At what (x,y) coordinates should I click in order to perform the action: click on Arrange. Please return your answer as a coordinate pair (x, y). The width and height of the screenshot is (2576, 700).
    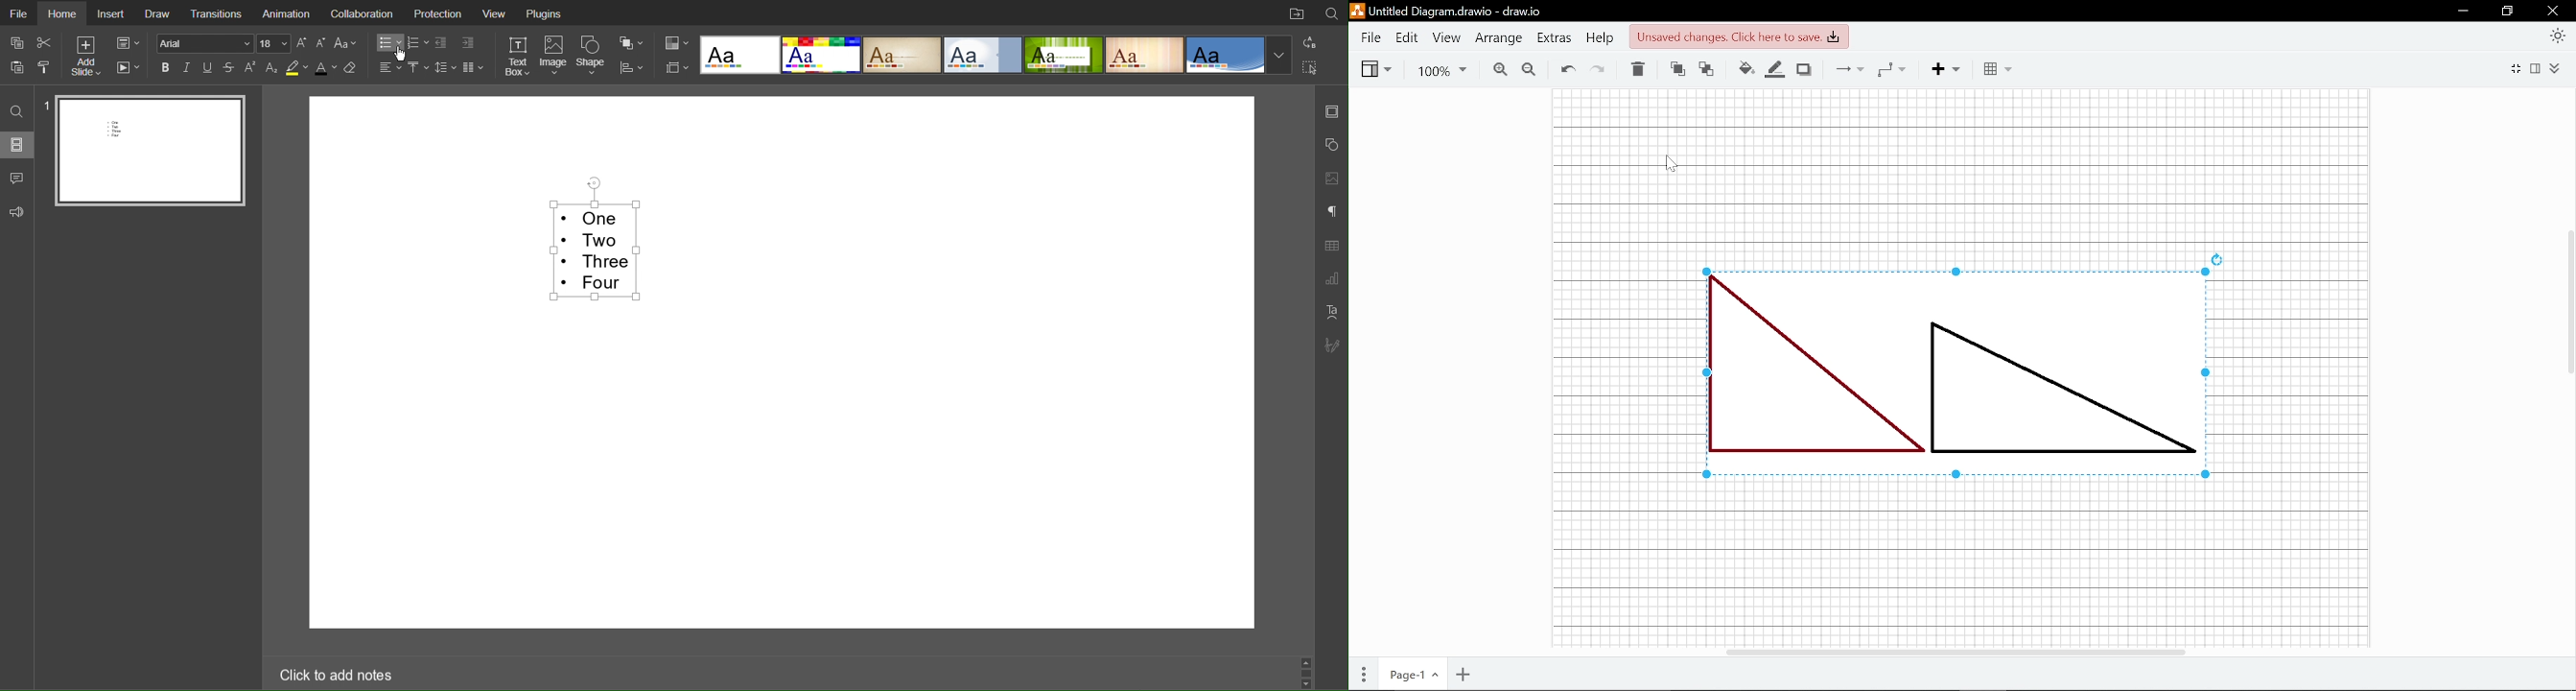
    Looking at the image, I should click on (1496, 39).